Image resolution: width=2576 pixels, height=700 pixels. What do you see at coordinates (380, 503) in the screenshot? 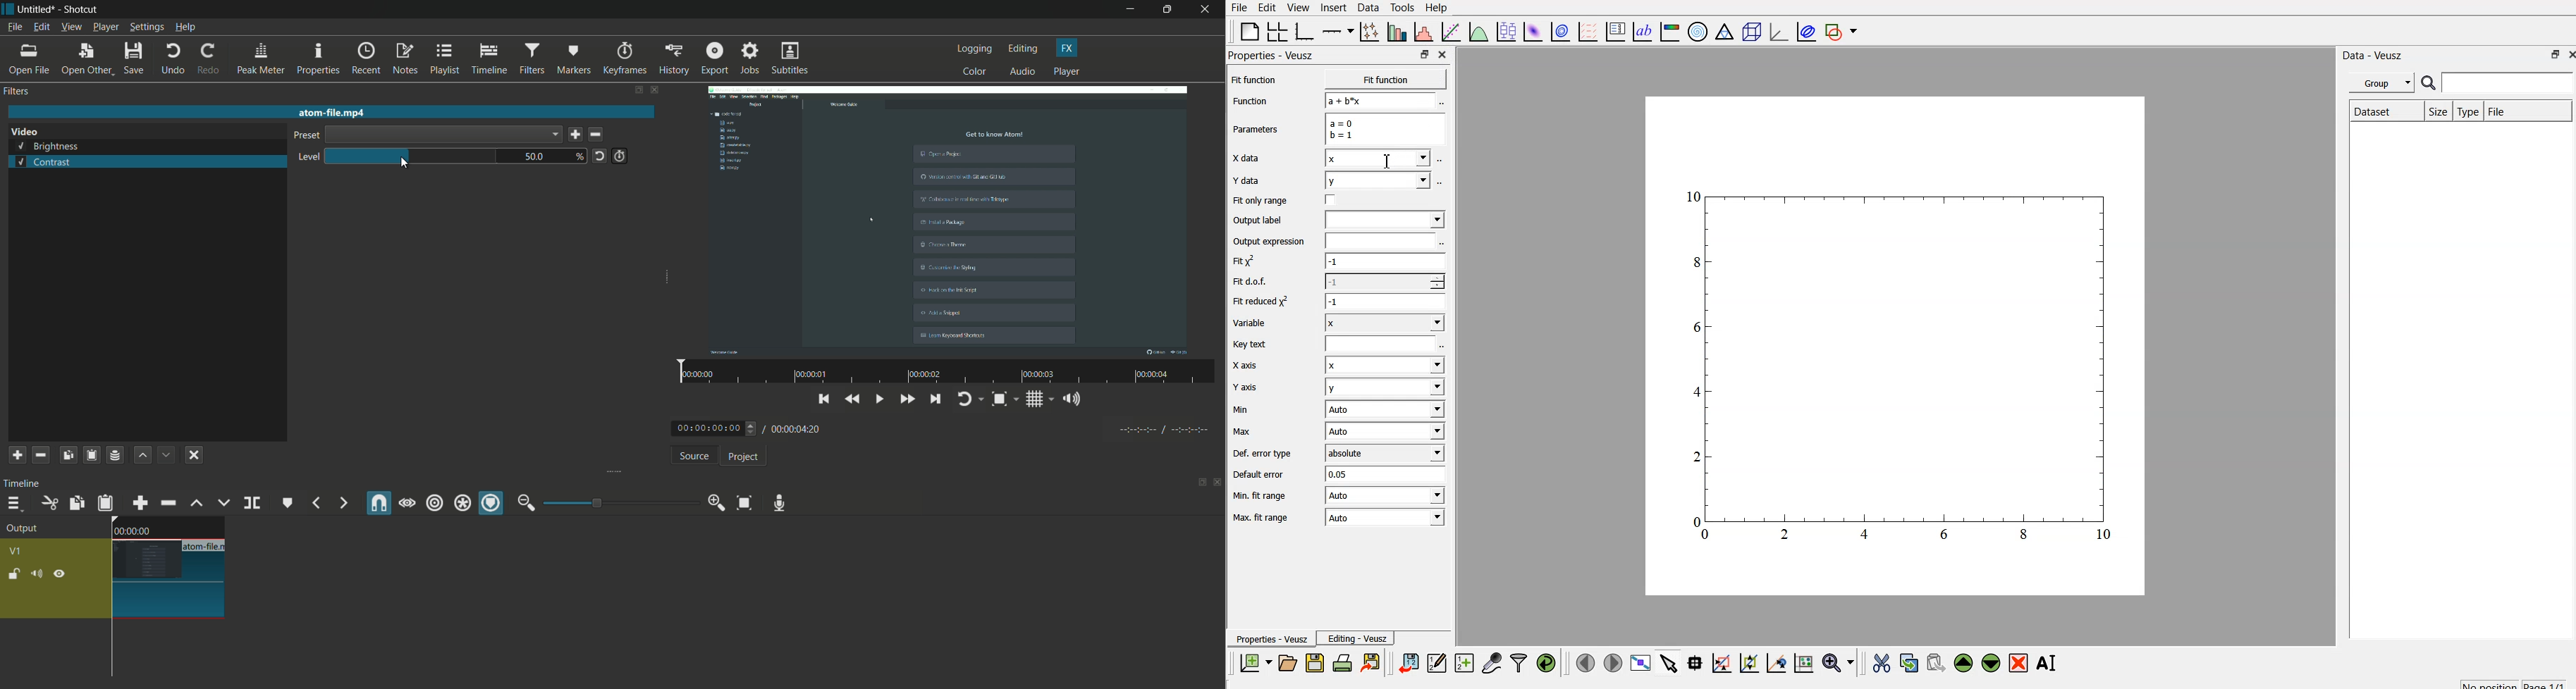
I see `snap` at bounding box center [380, 503].